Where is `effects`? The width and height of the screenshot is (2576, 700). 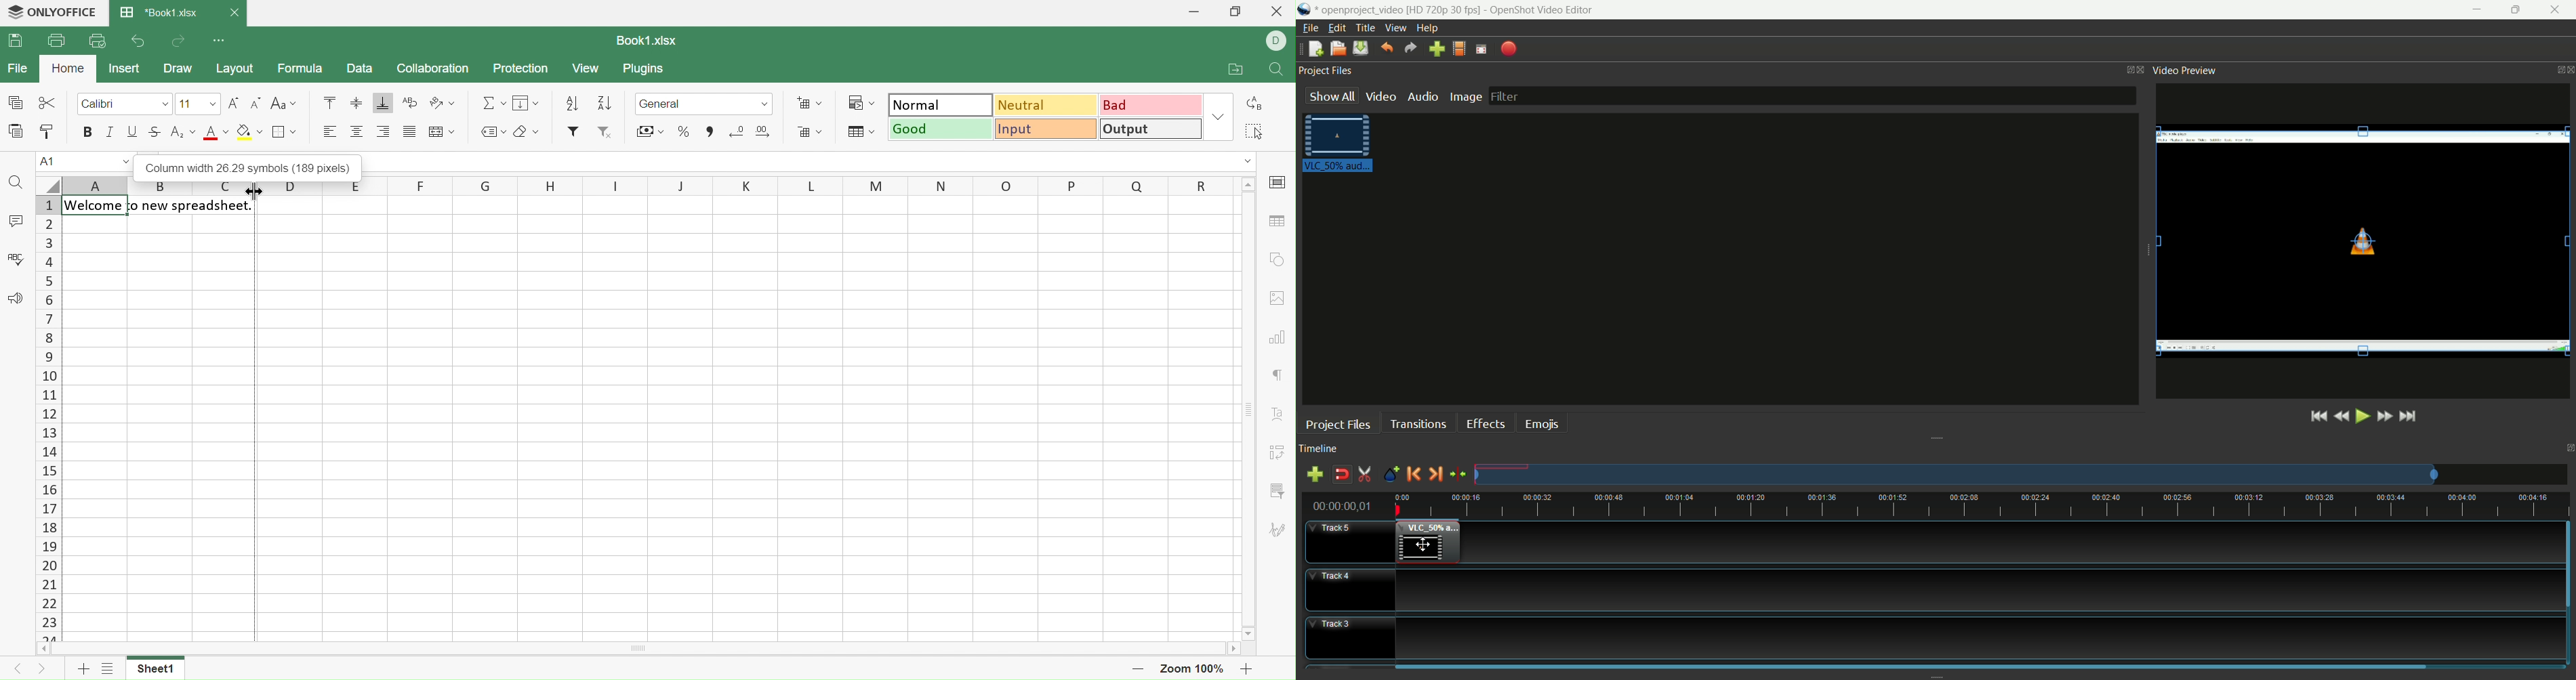
effects is located at coordinates (1487, 422).